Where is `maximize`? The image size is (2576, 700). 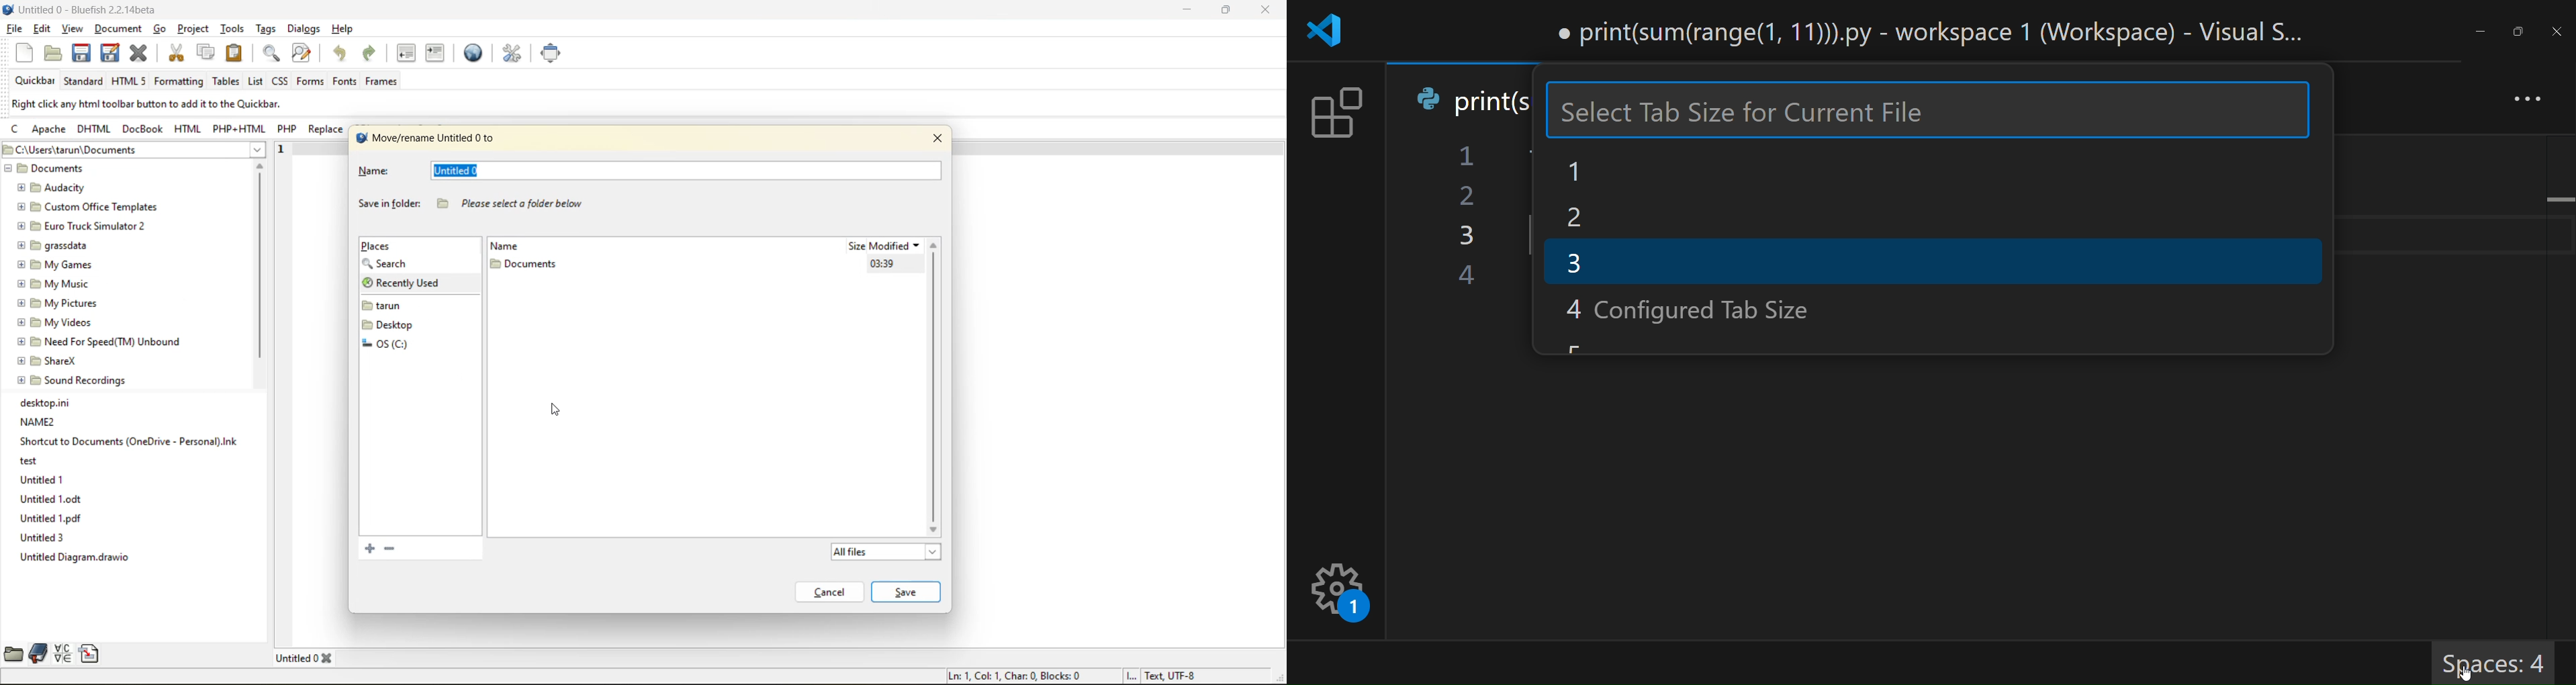
maximize is located at coordinates (1230, 11).